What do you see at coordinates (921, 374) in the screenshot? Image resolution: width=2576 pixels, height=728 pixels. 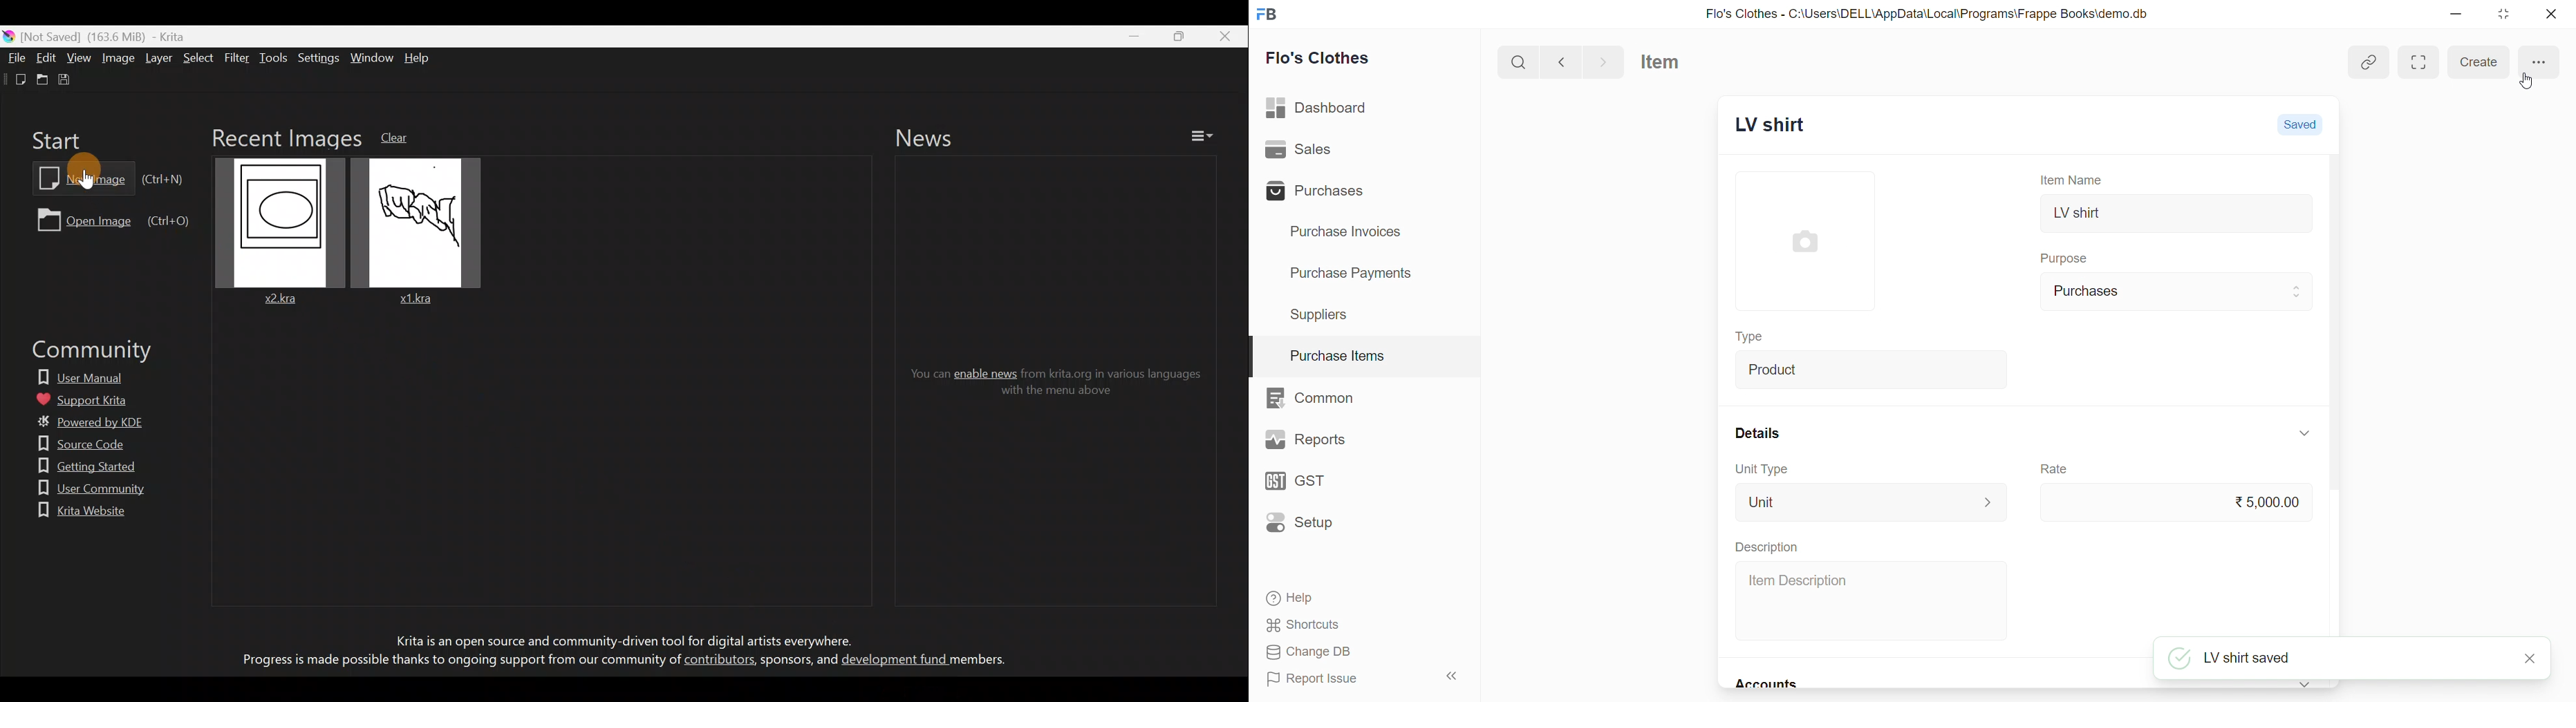 I see `You can` at bounding box center [921, 374].